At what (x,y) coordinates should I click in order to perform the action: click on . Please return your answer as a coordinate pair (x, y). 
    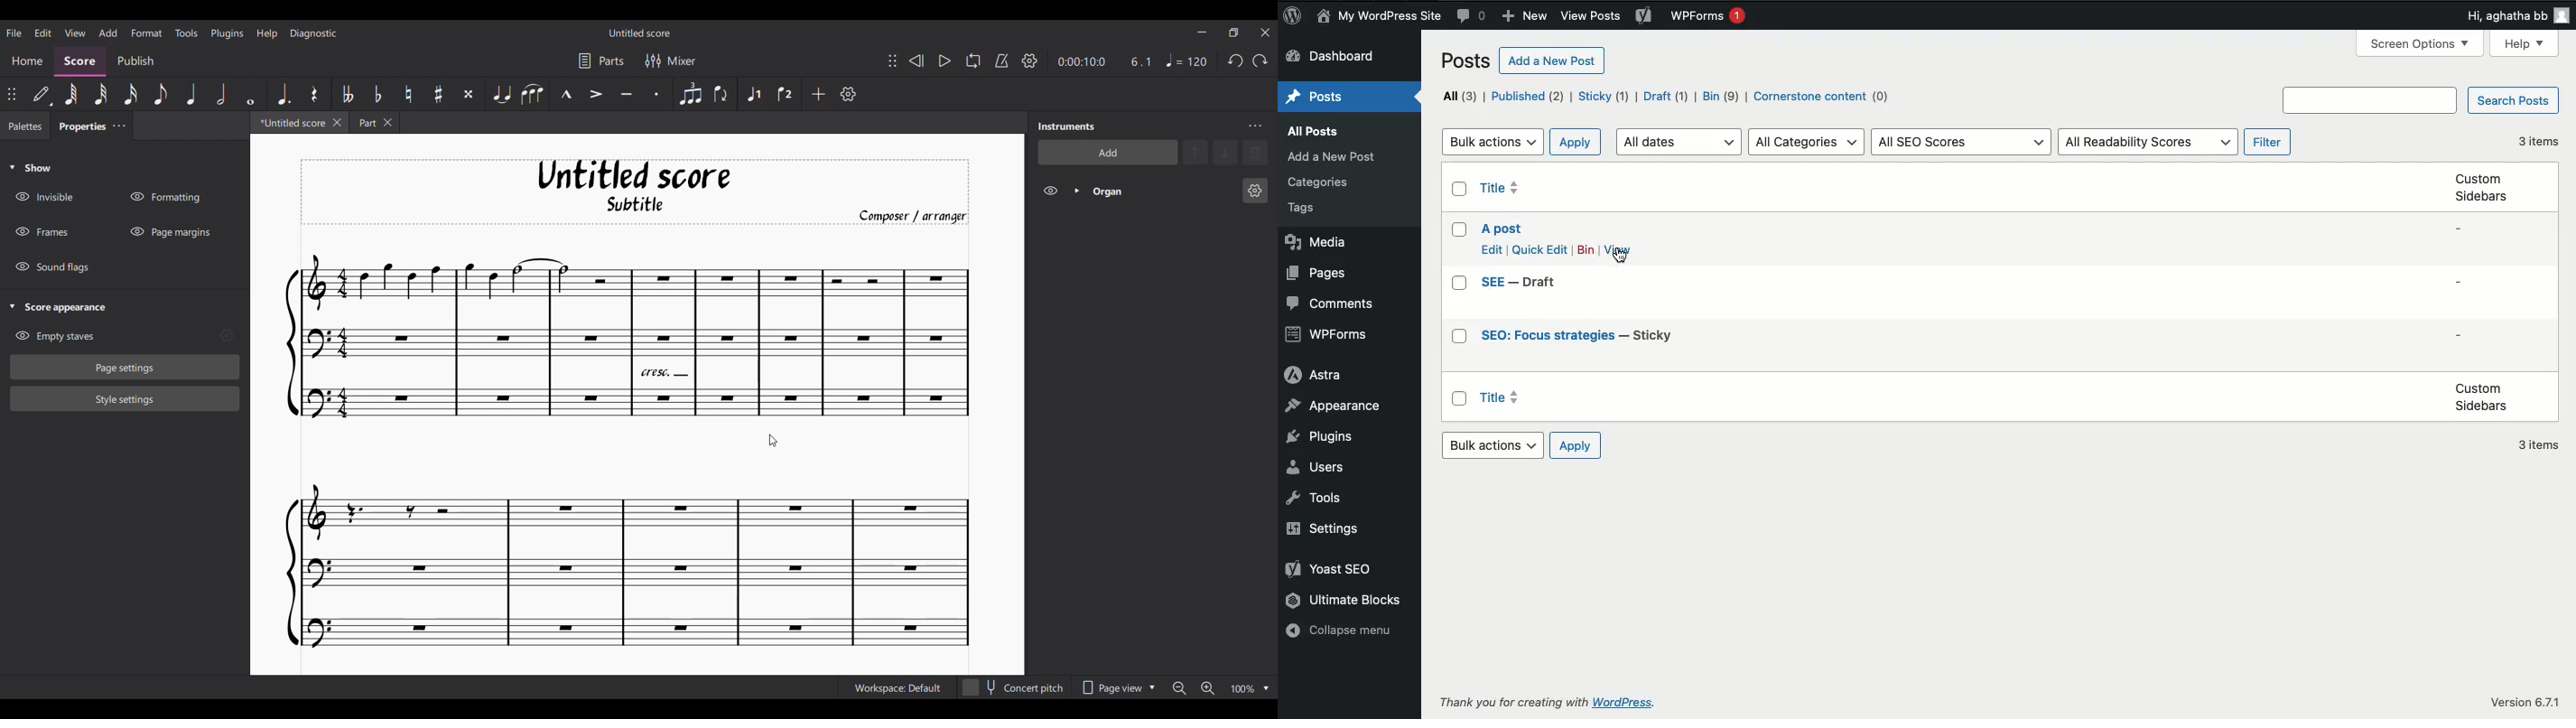
    Looking at the image, I should click on (1325, 182).